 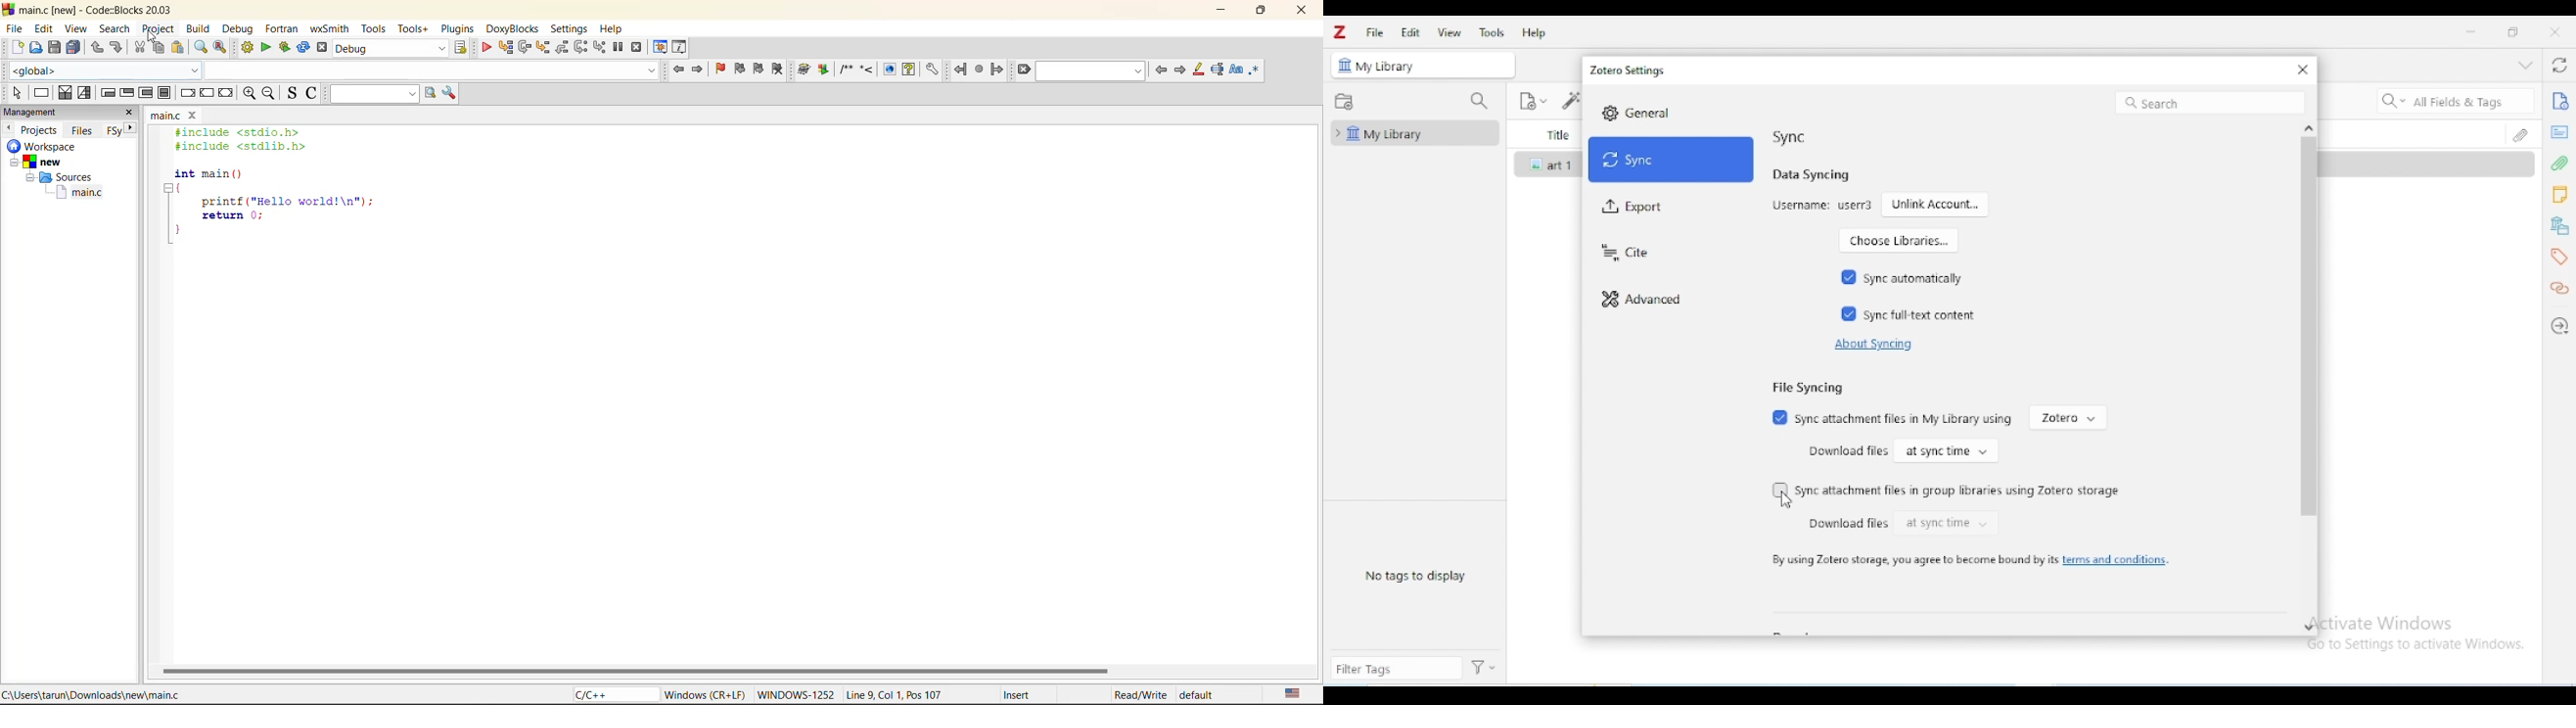 I want to click on sync automatically, so click(x=1912, y=278).